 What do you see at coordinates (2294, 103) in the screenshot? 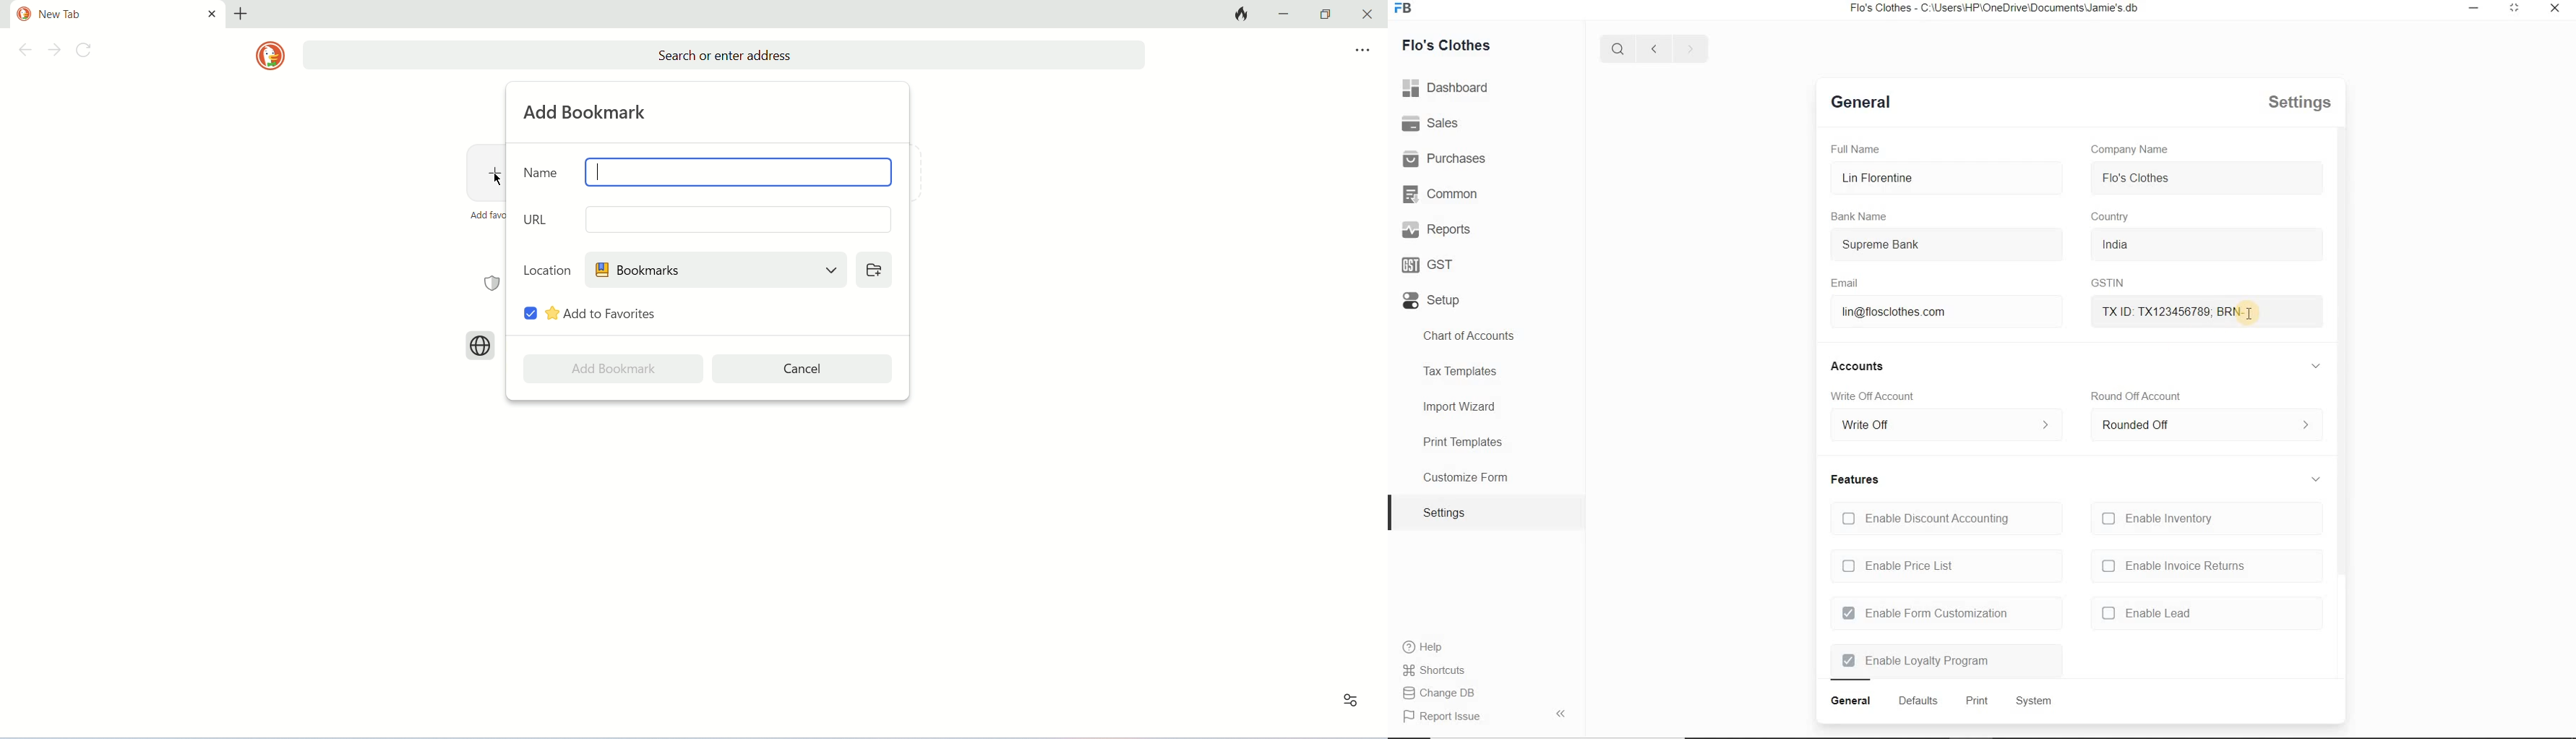
I see `settings` at bounding box center [2294, 103].